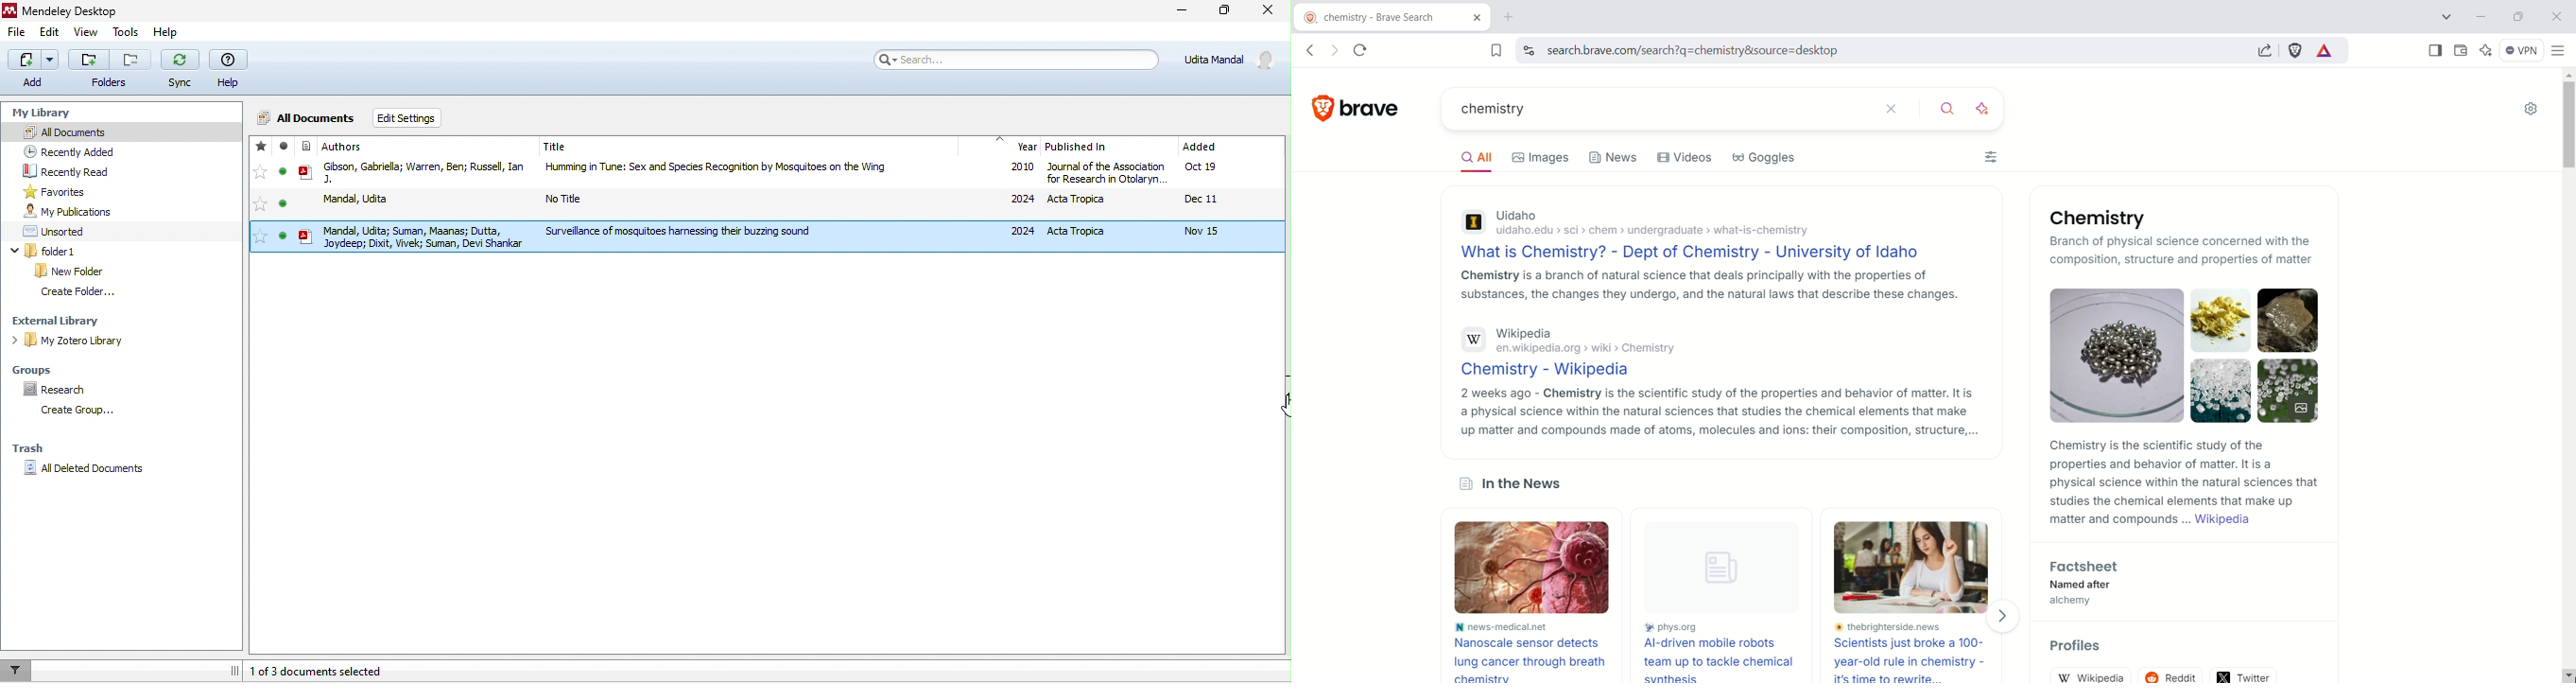 This screenshot has height=700, width=2576. What do you see at coordinates (74, 211) in the screenshot?
I see `my publications` at bounding box center [74, 211].